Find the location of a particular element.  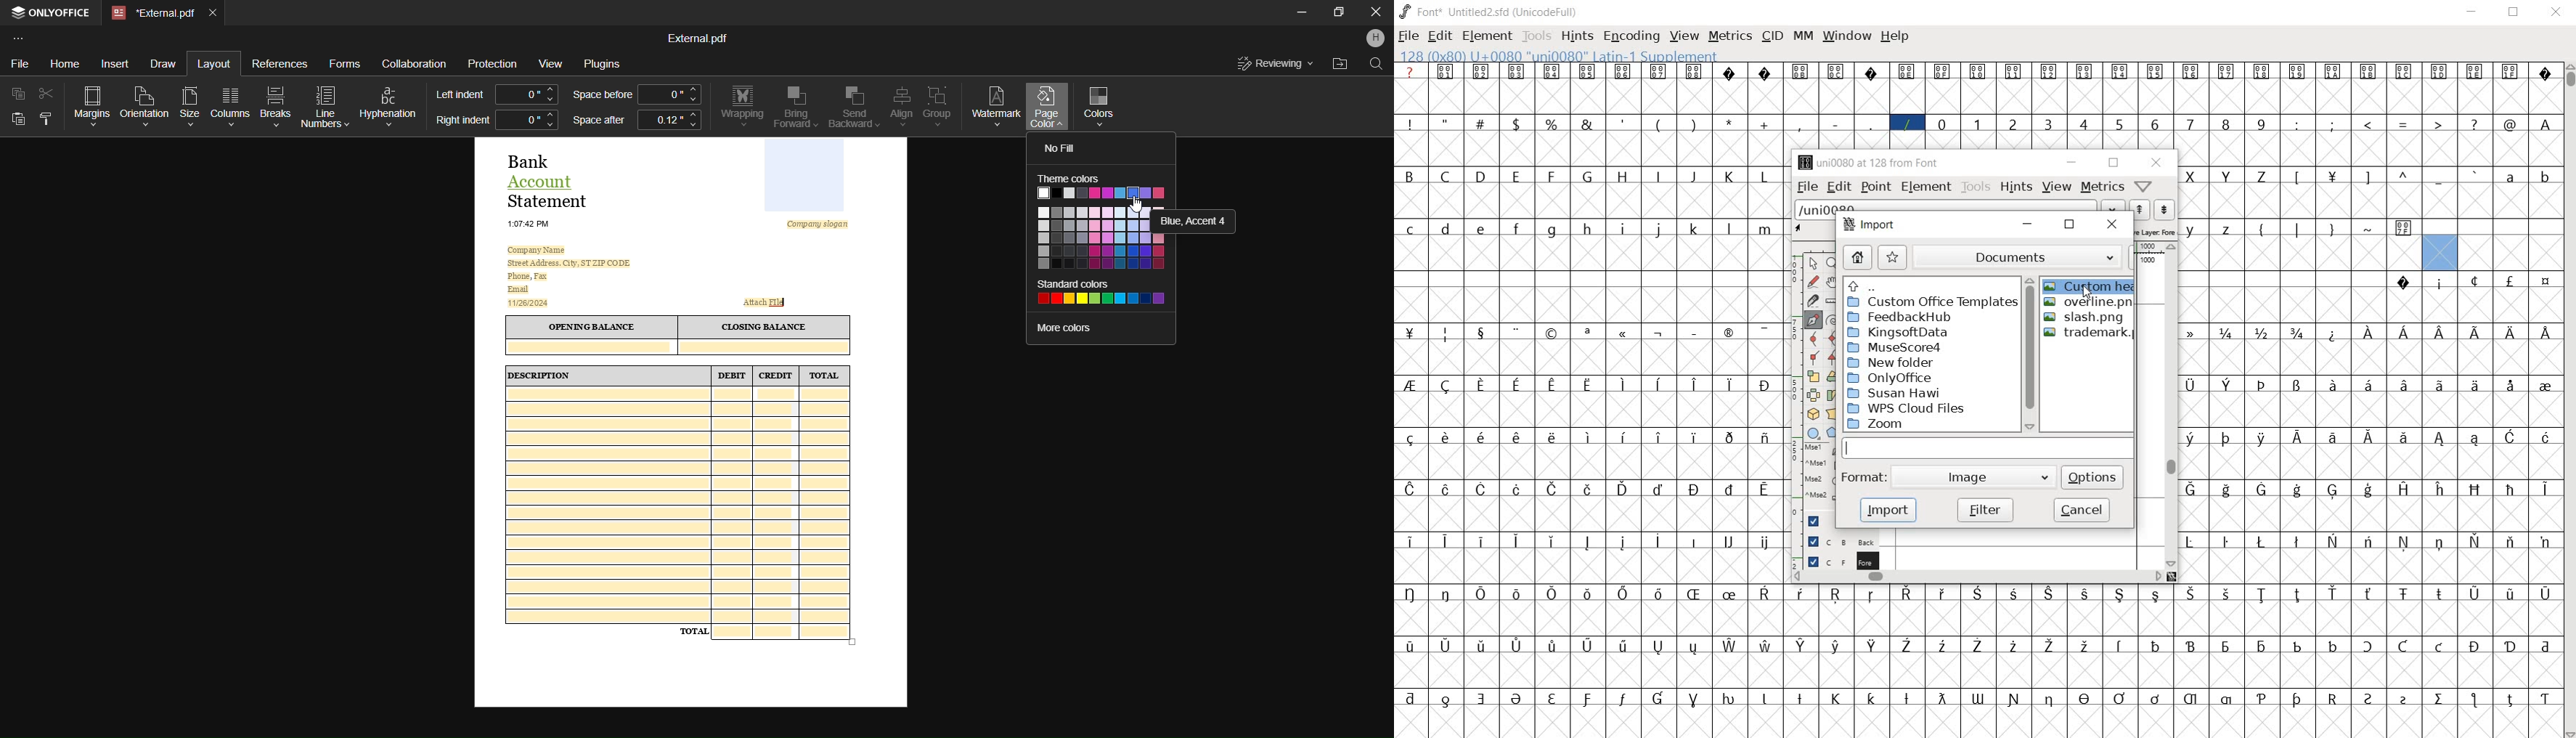

Help/Window is located at coordinates (2145, 185).